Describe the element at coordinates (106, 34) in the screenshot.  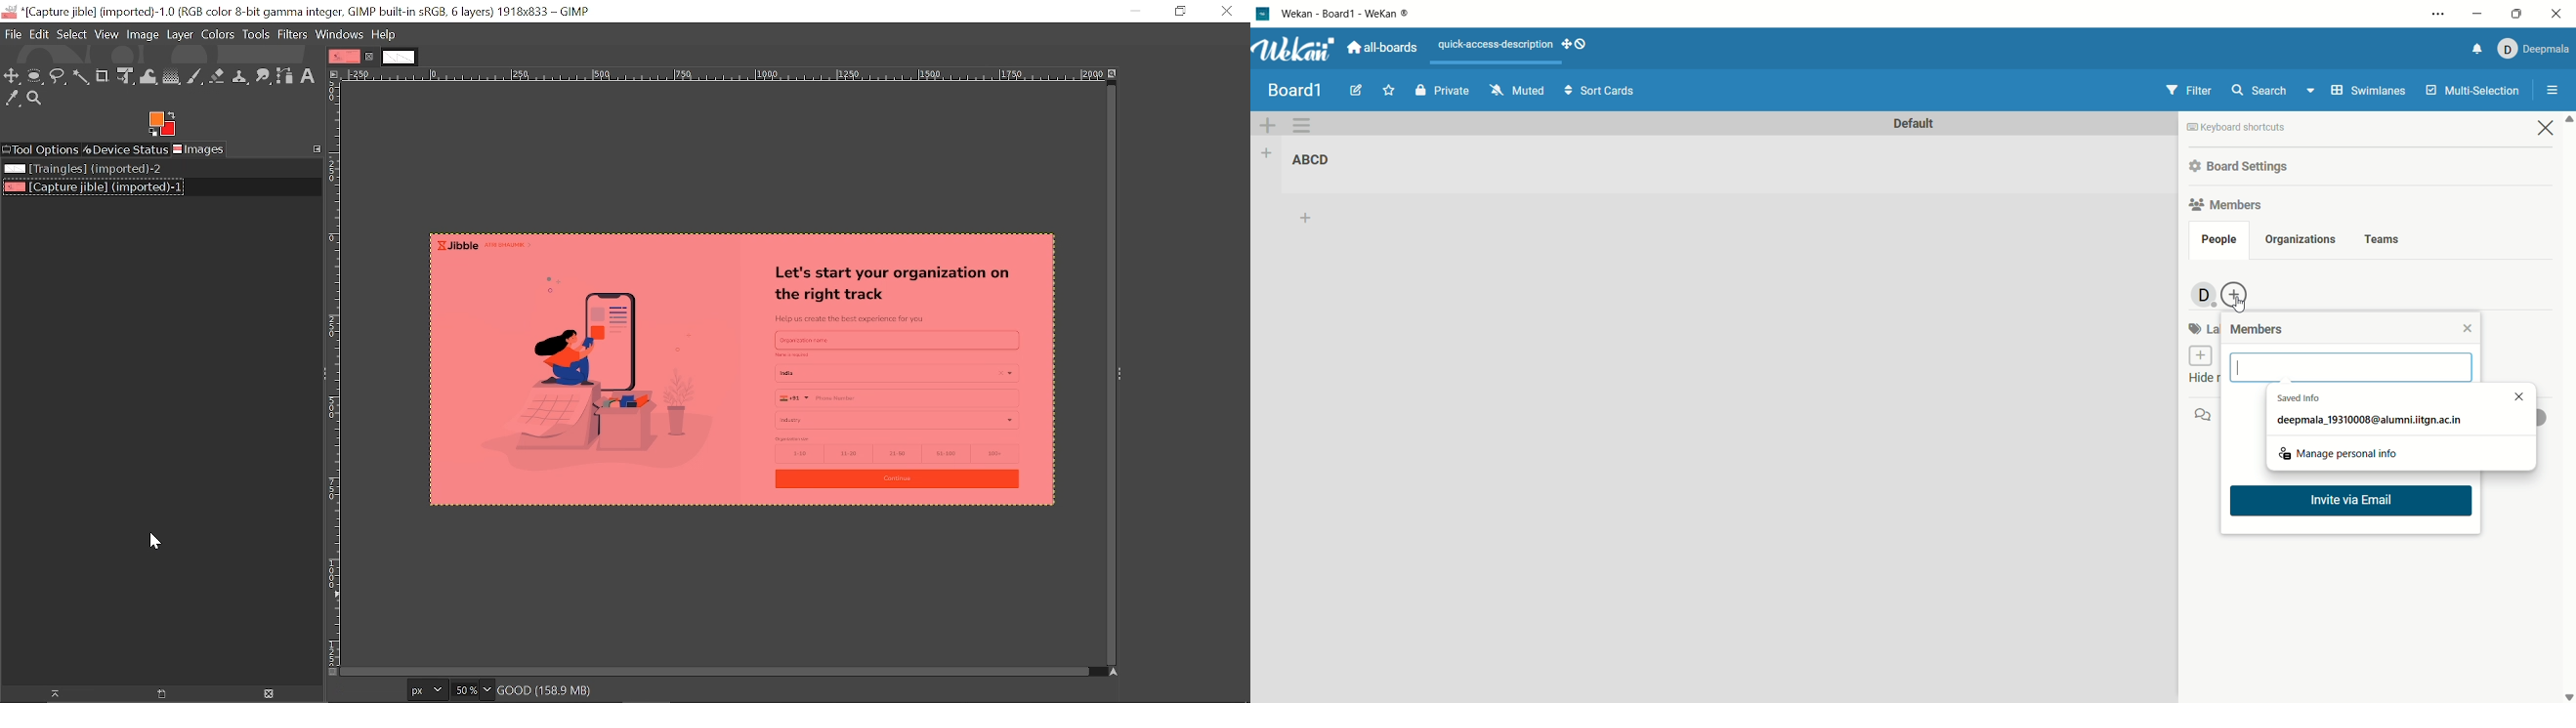
I see `View` at that location.